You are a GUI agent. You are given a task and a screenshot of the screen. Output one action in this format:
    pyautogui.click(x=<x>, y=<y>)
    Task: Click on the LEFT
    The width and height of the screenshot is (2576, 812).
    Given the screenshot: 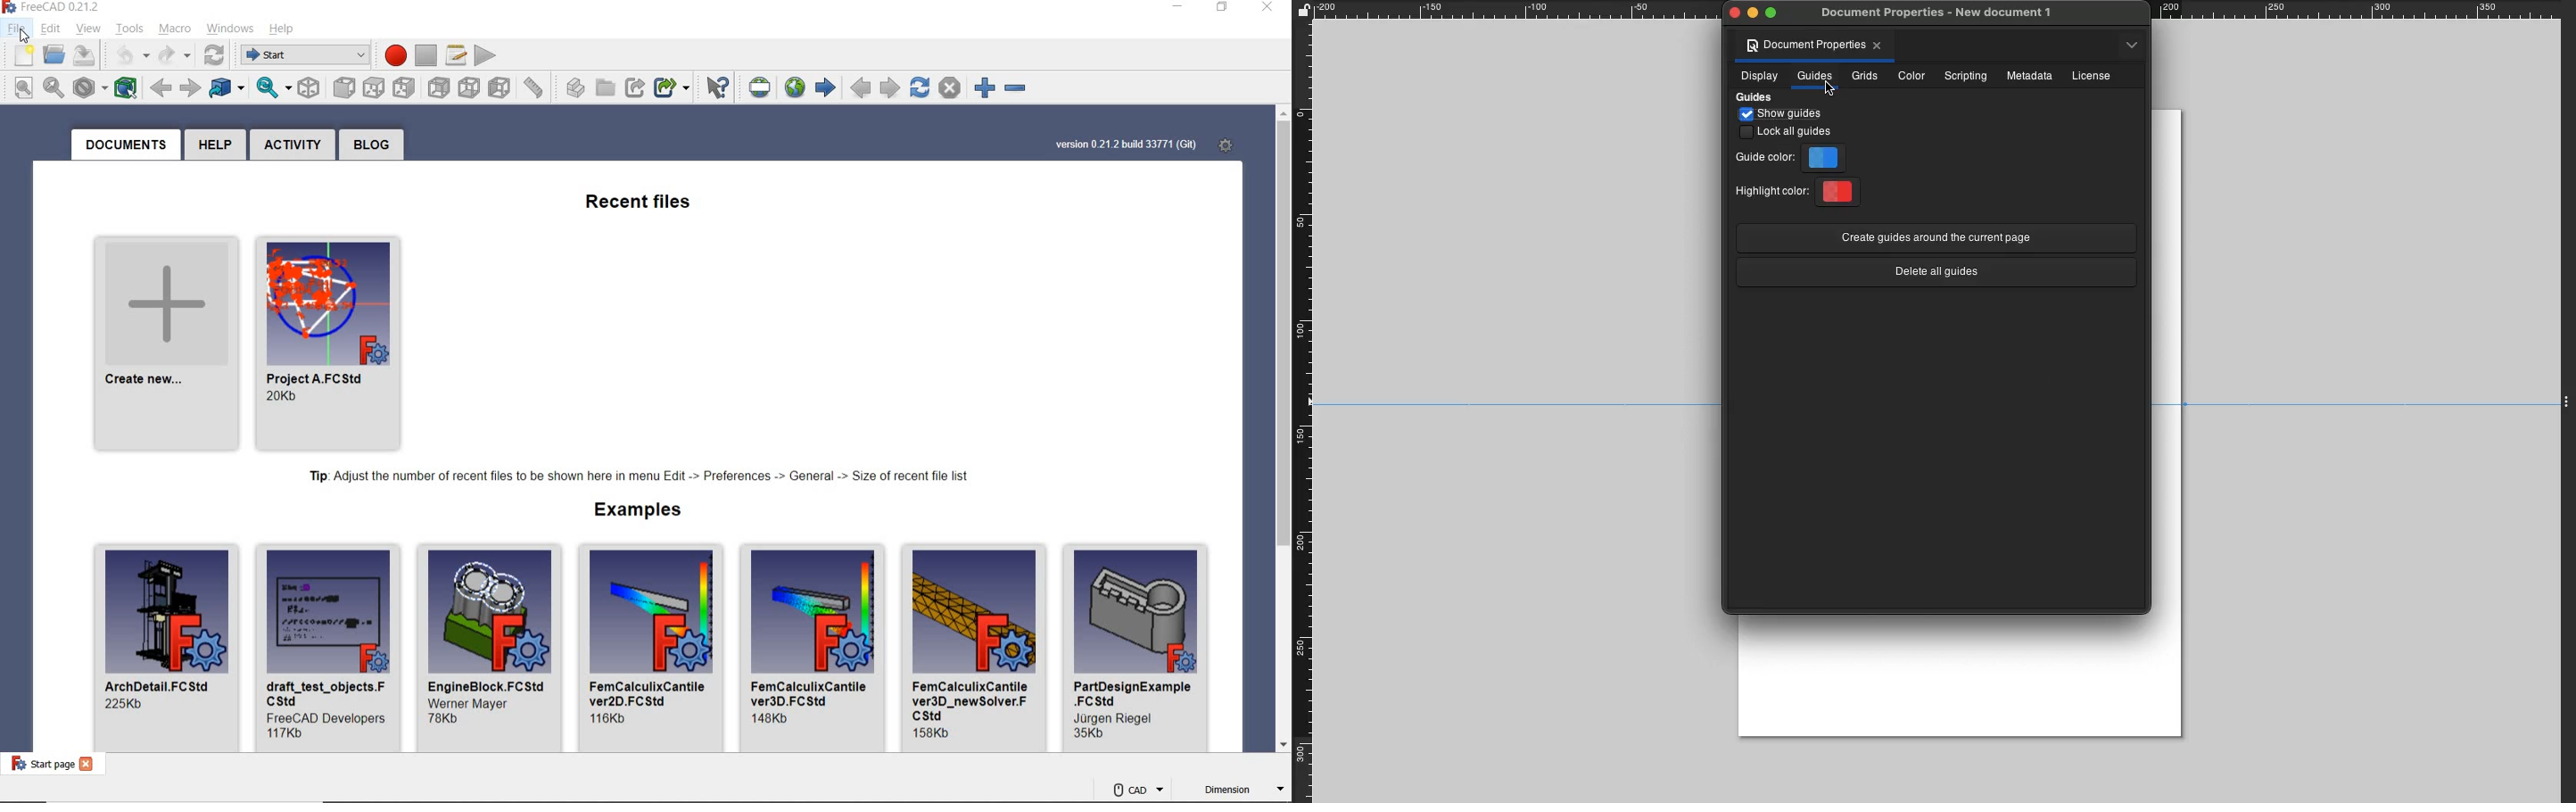 What is the action you would take?
    pyautogui.click(x=499, y=85)
    